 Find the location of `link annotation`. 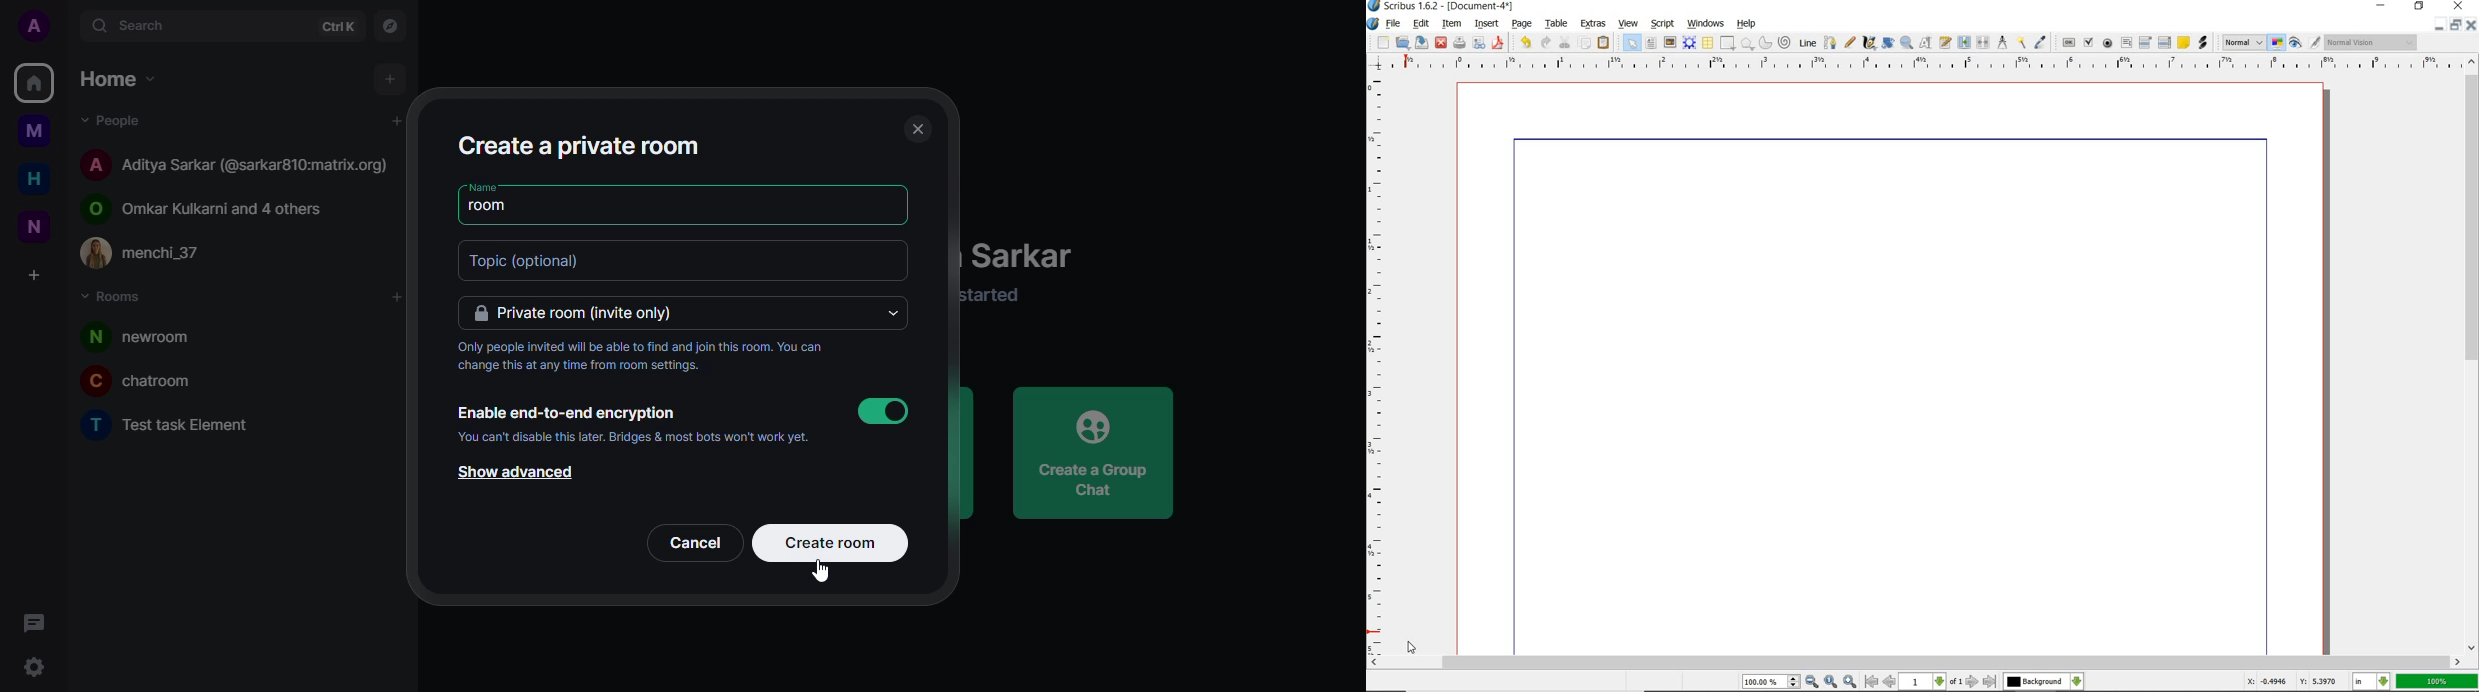

link annotation is located at coordinates (2203, 42).